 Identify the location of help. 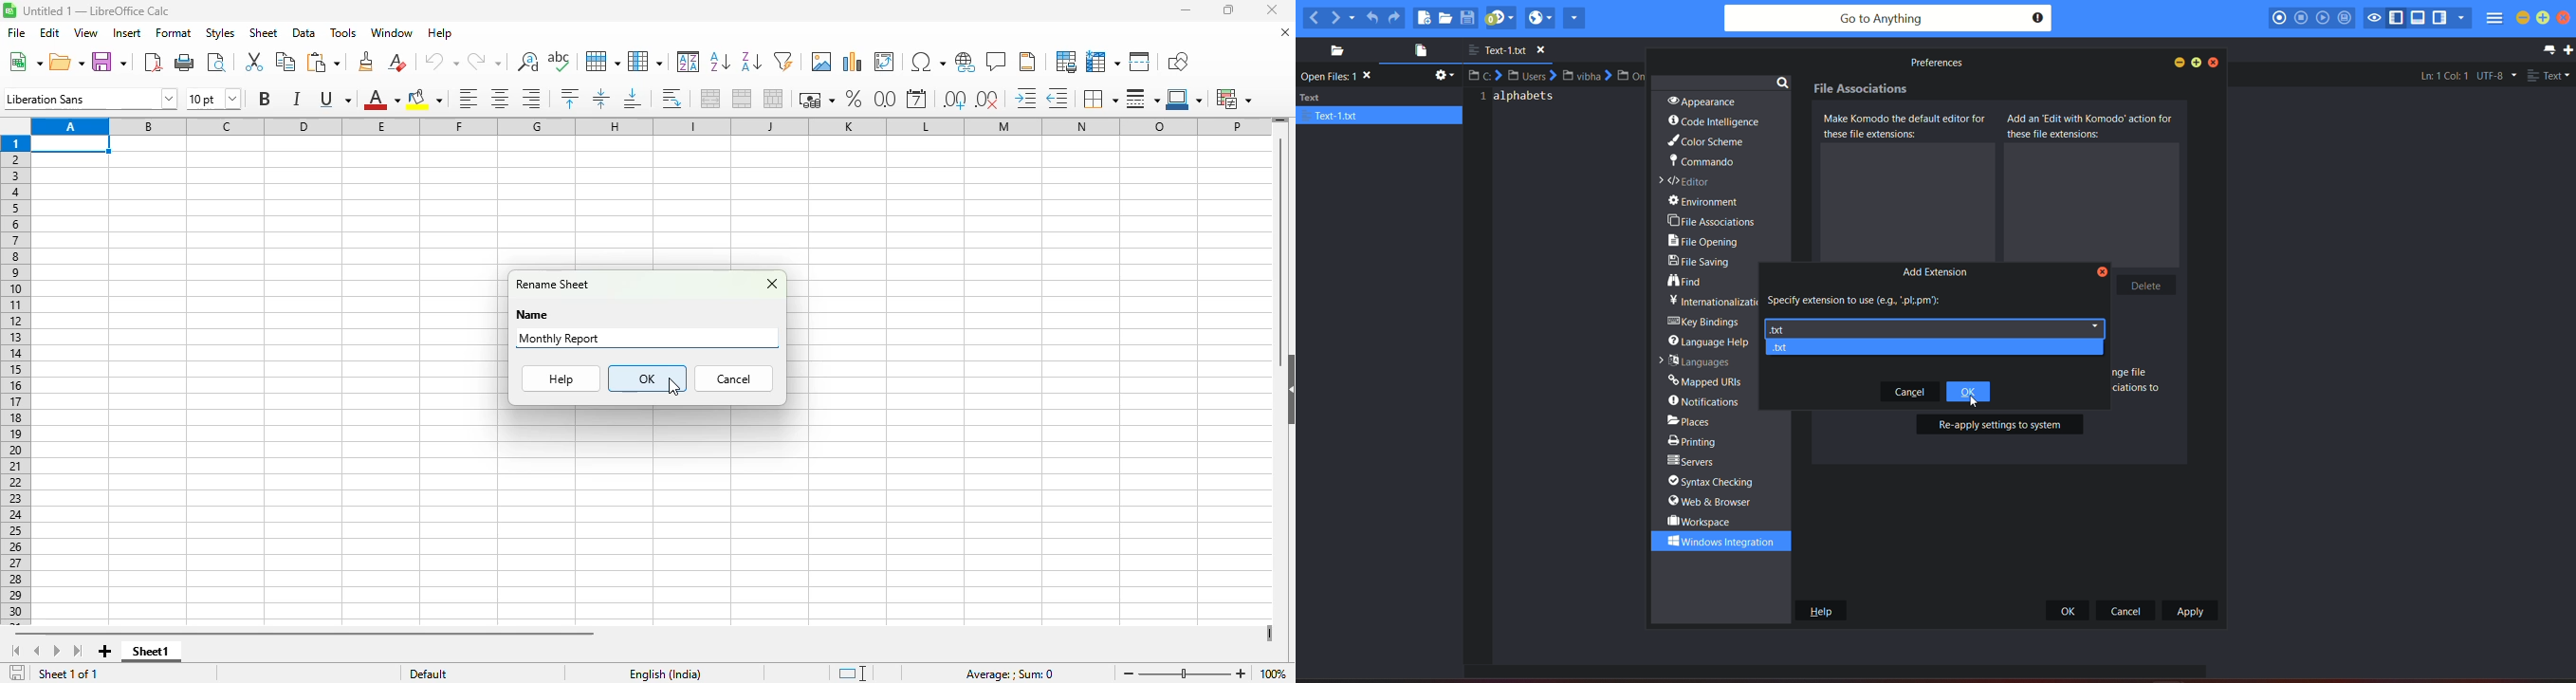
(562, 378).